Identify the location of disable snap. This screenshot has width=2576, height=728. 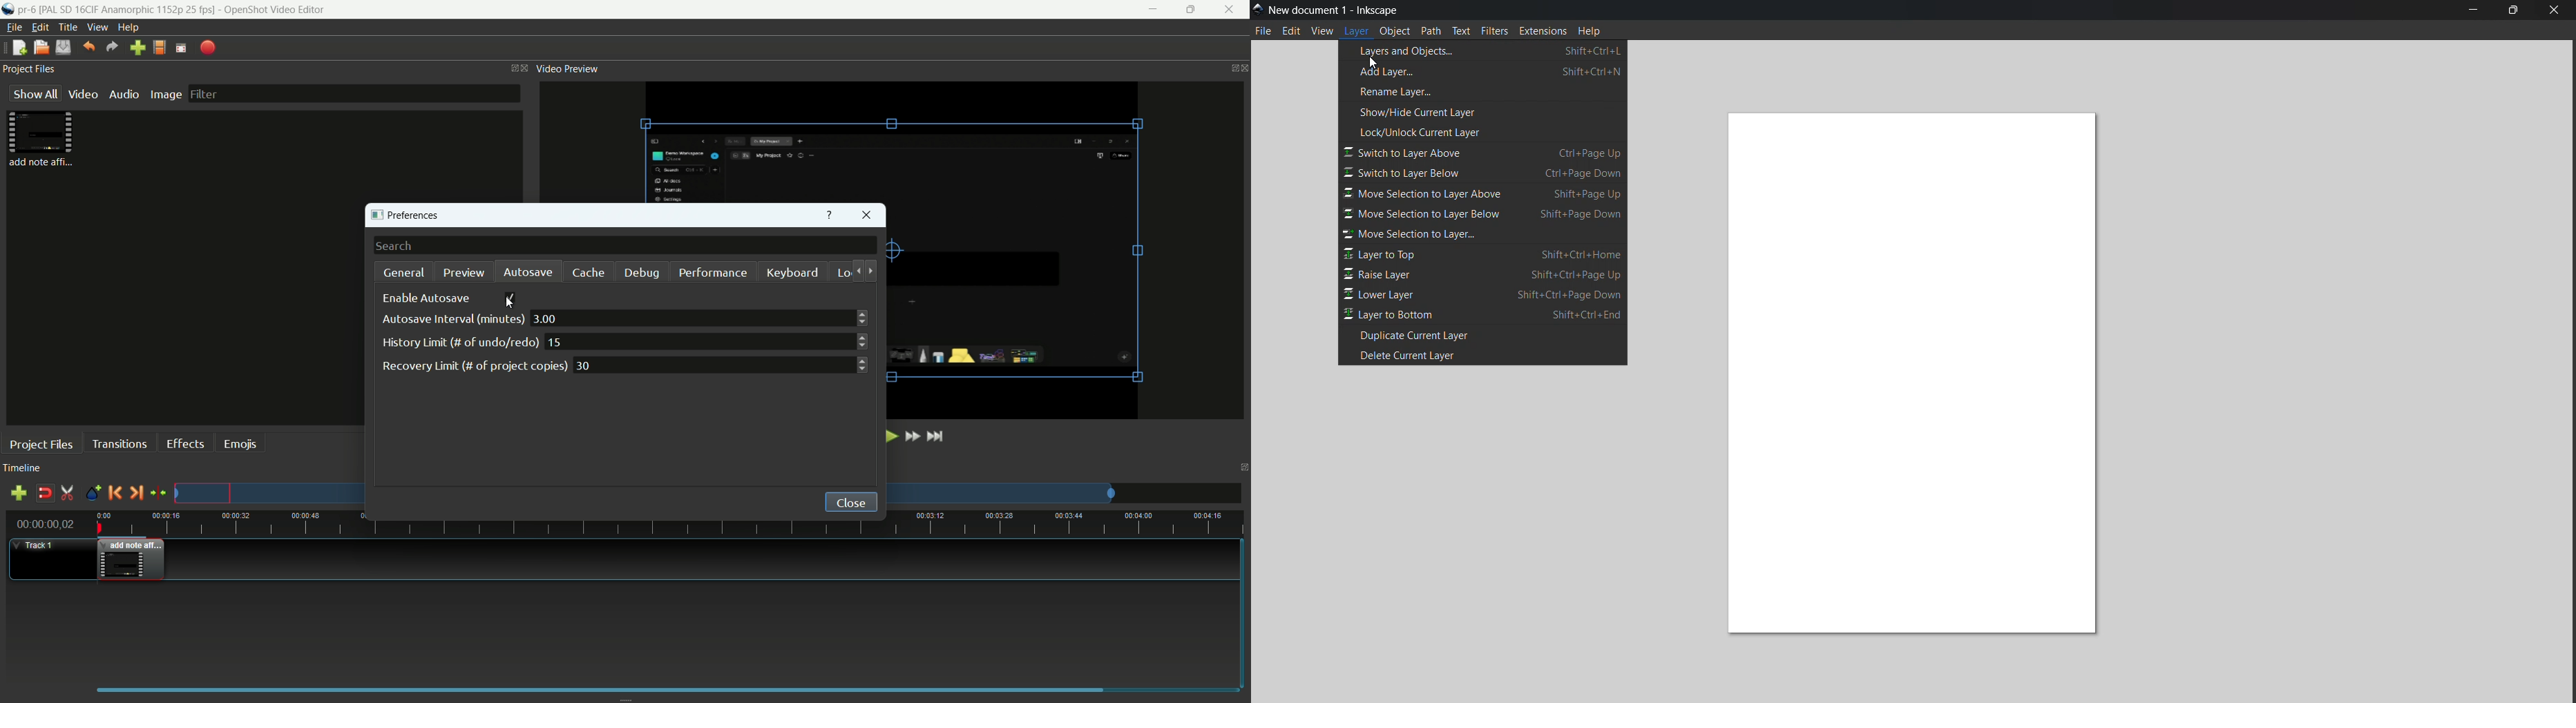
(44, 493).